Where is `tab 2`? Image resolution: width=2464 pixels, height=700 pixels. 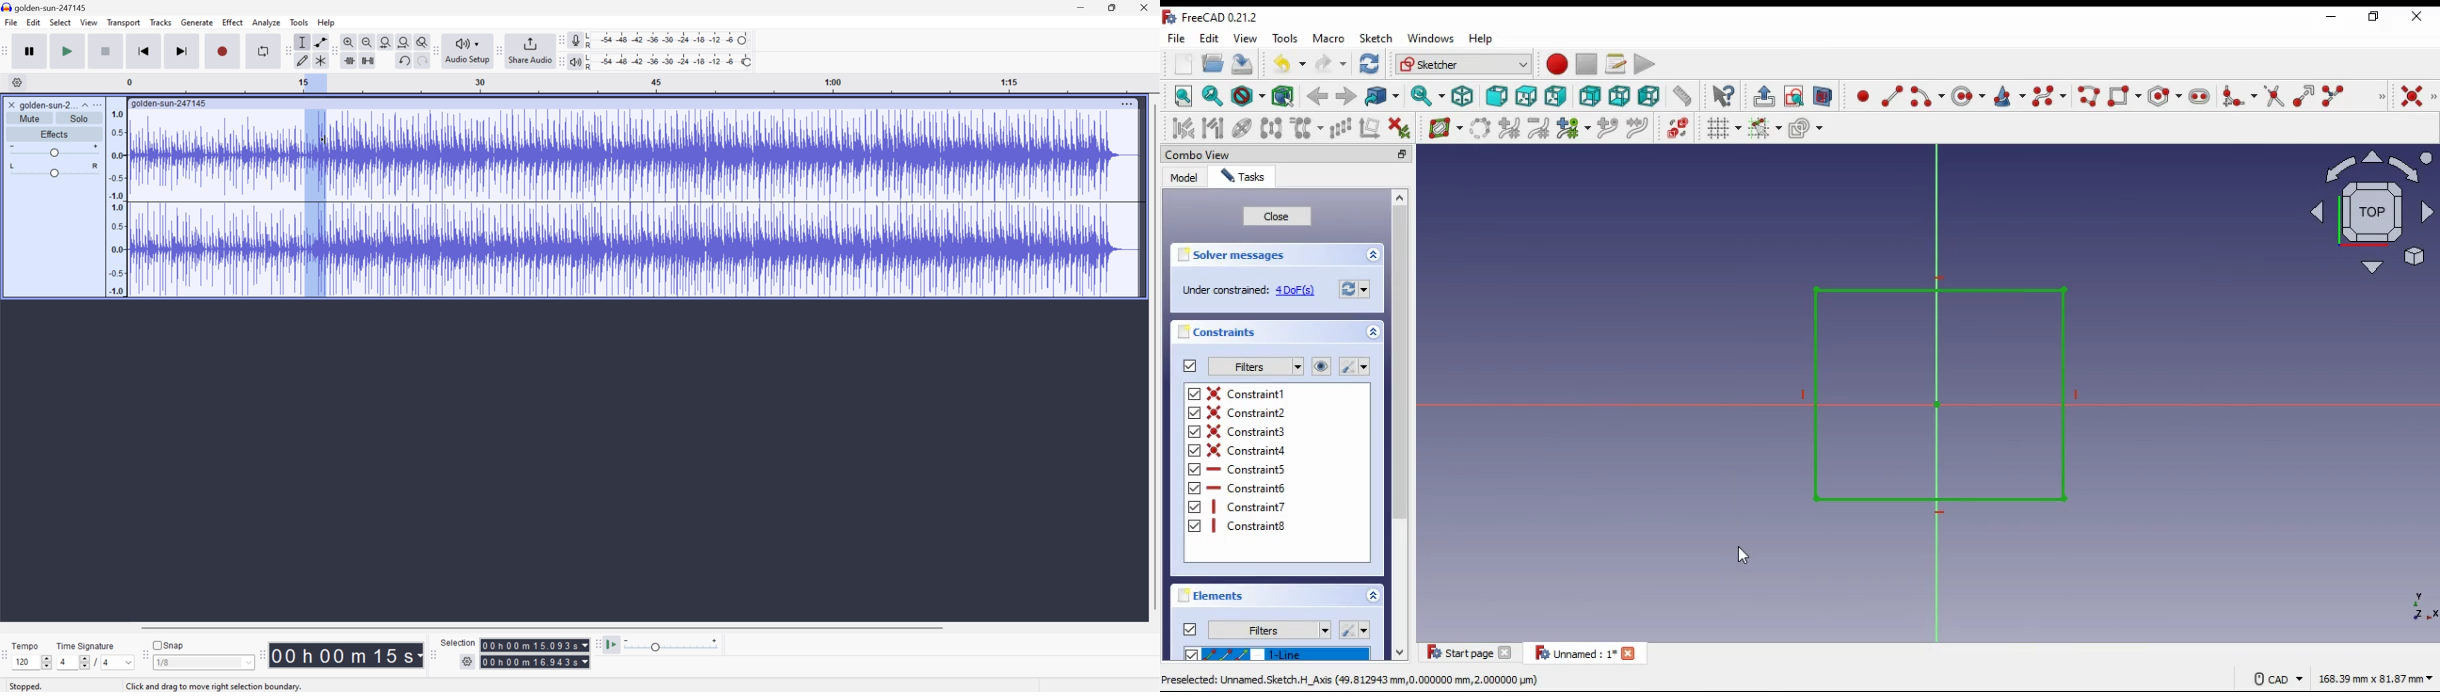
tab 2 is located at coordinates (1586, 653).